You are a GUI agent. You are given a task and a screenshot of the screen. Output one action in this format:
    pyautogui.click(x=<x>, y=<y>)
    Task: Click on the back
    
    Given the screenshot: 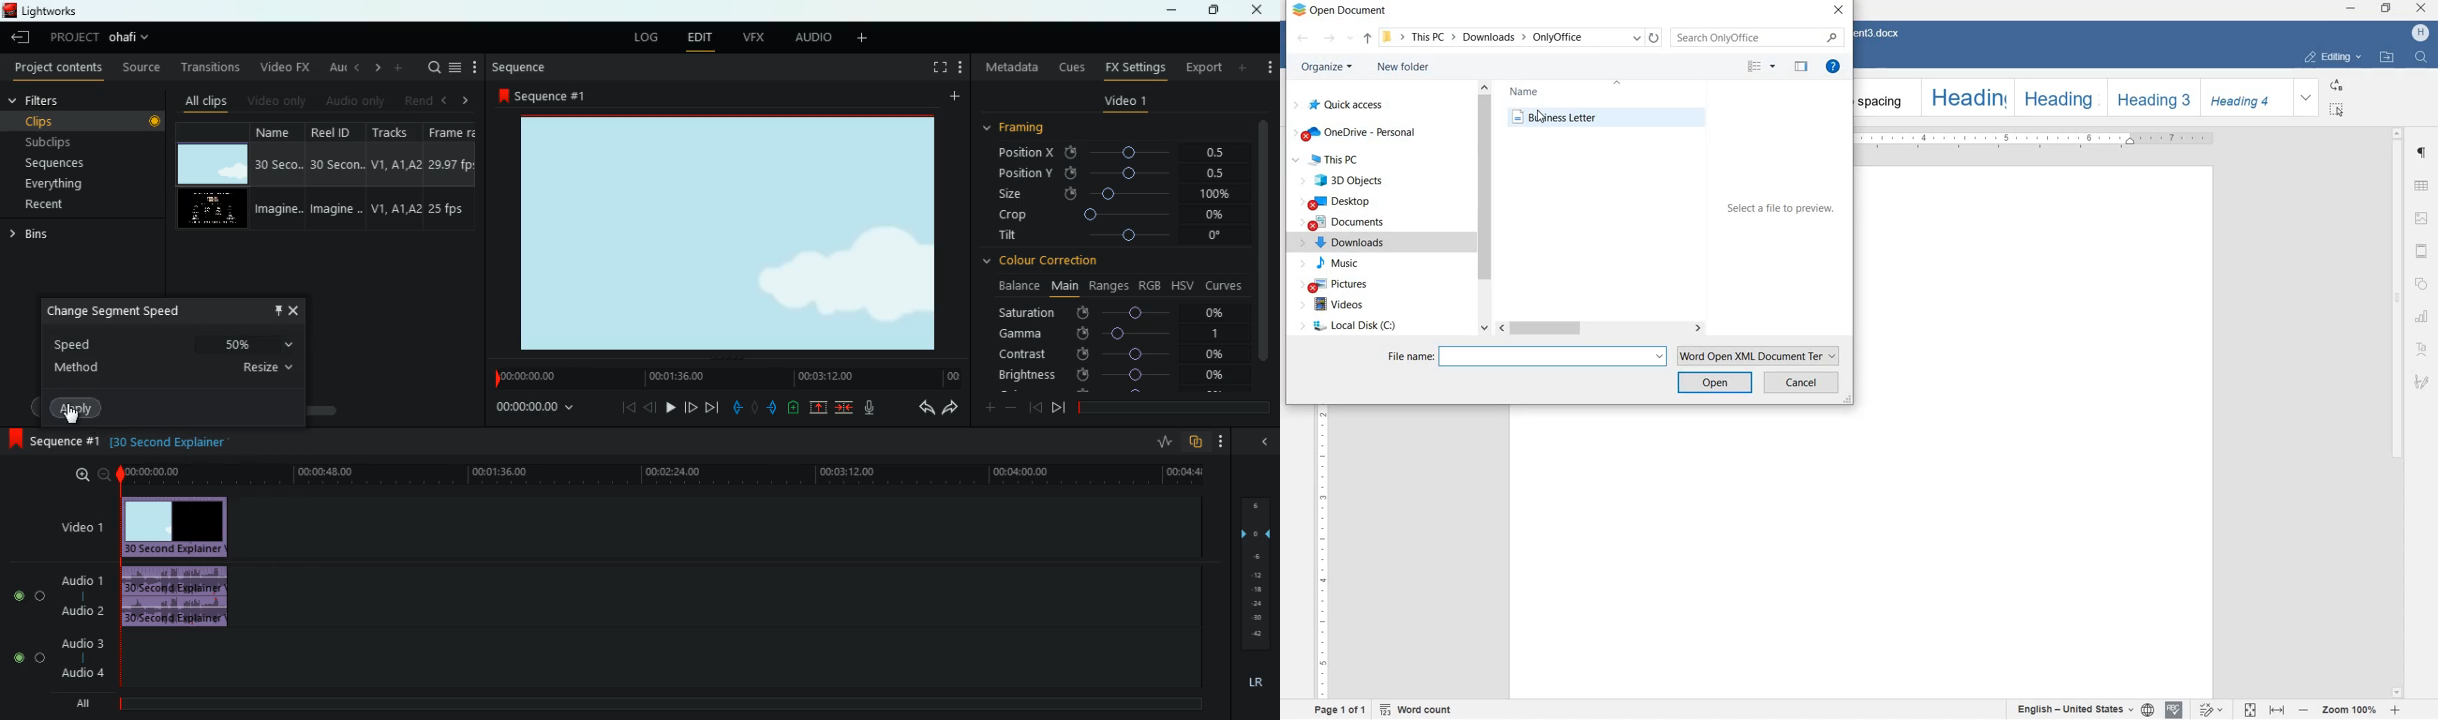 What is the action you would take?
    pyautogui.click(x=919, y=408)
    